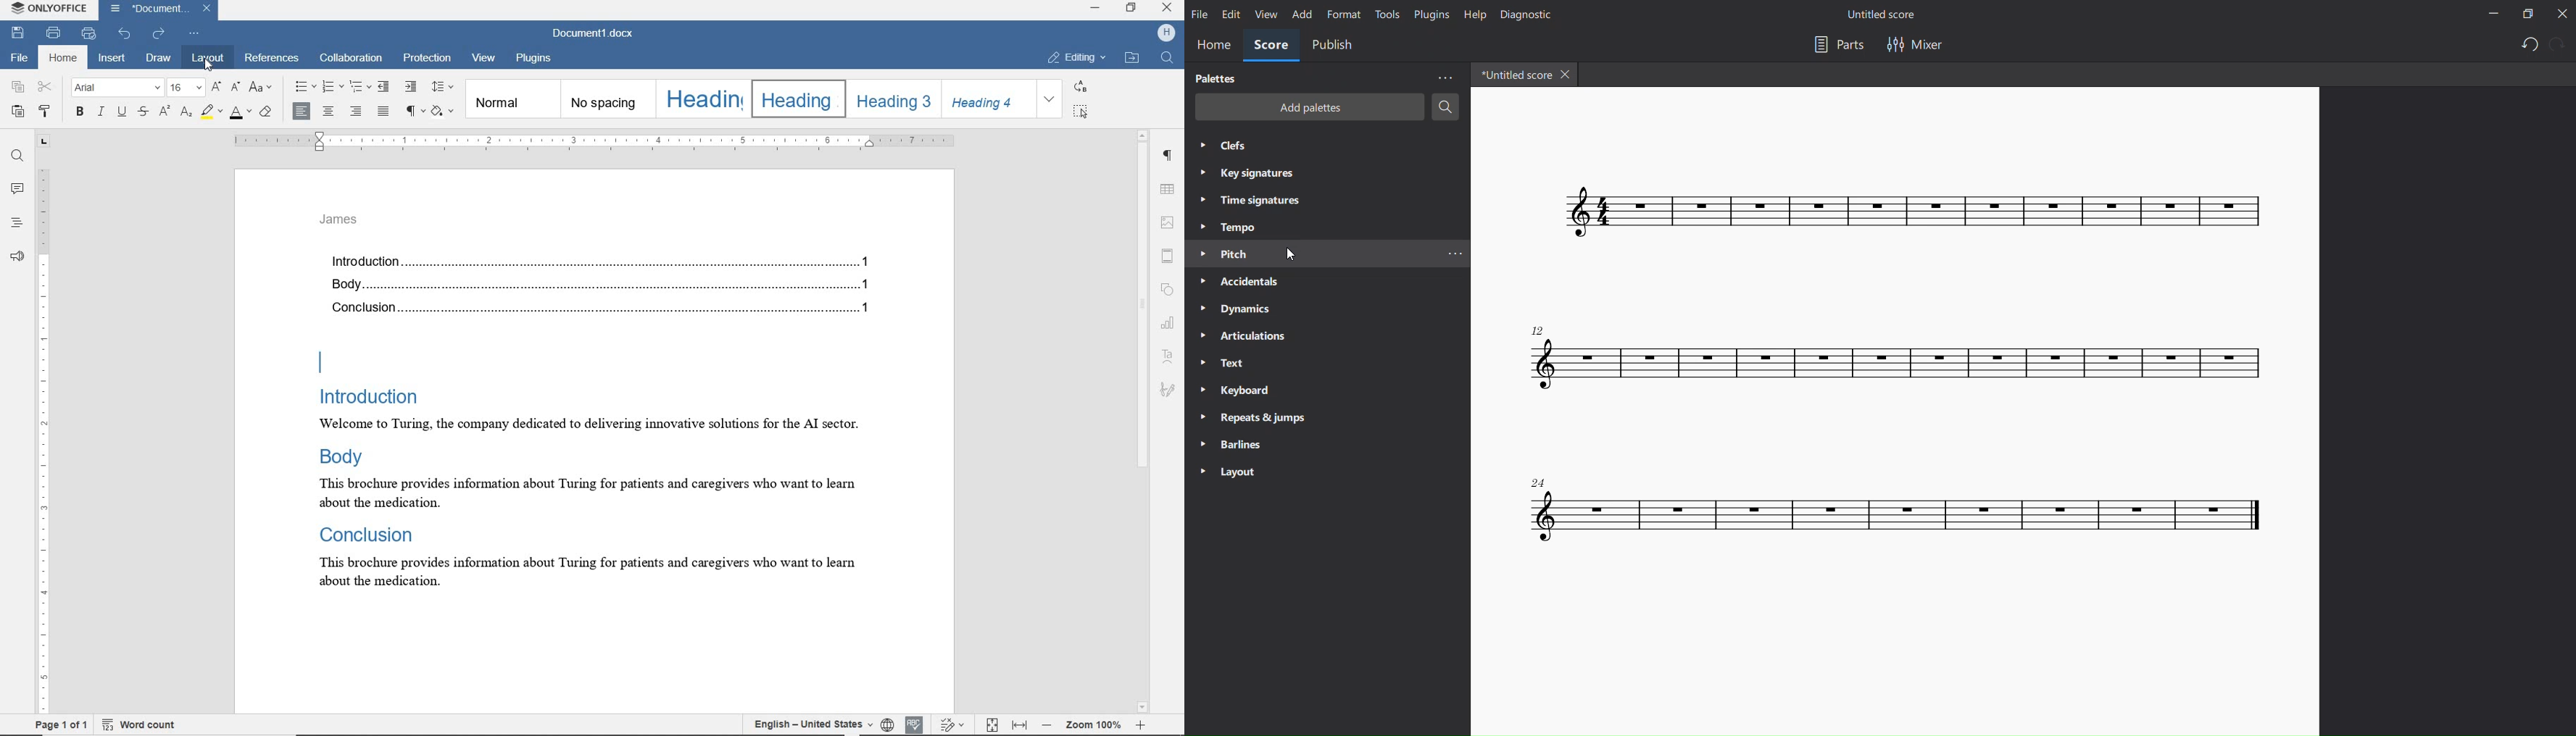 This screenshot has width=2576, height=756. I want to click on cursor, so click(1289, 254).